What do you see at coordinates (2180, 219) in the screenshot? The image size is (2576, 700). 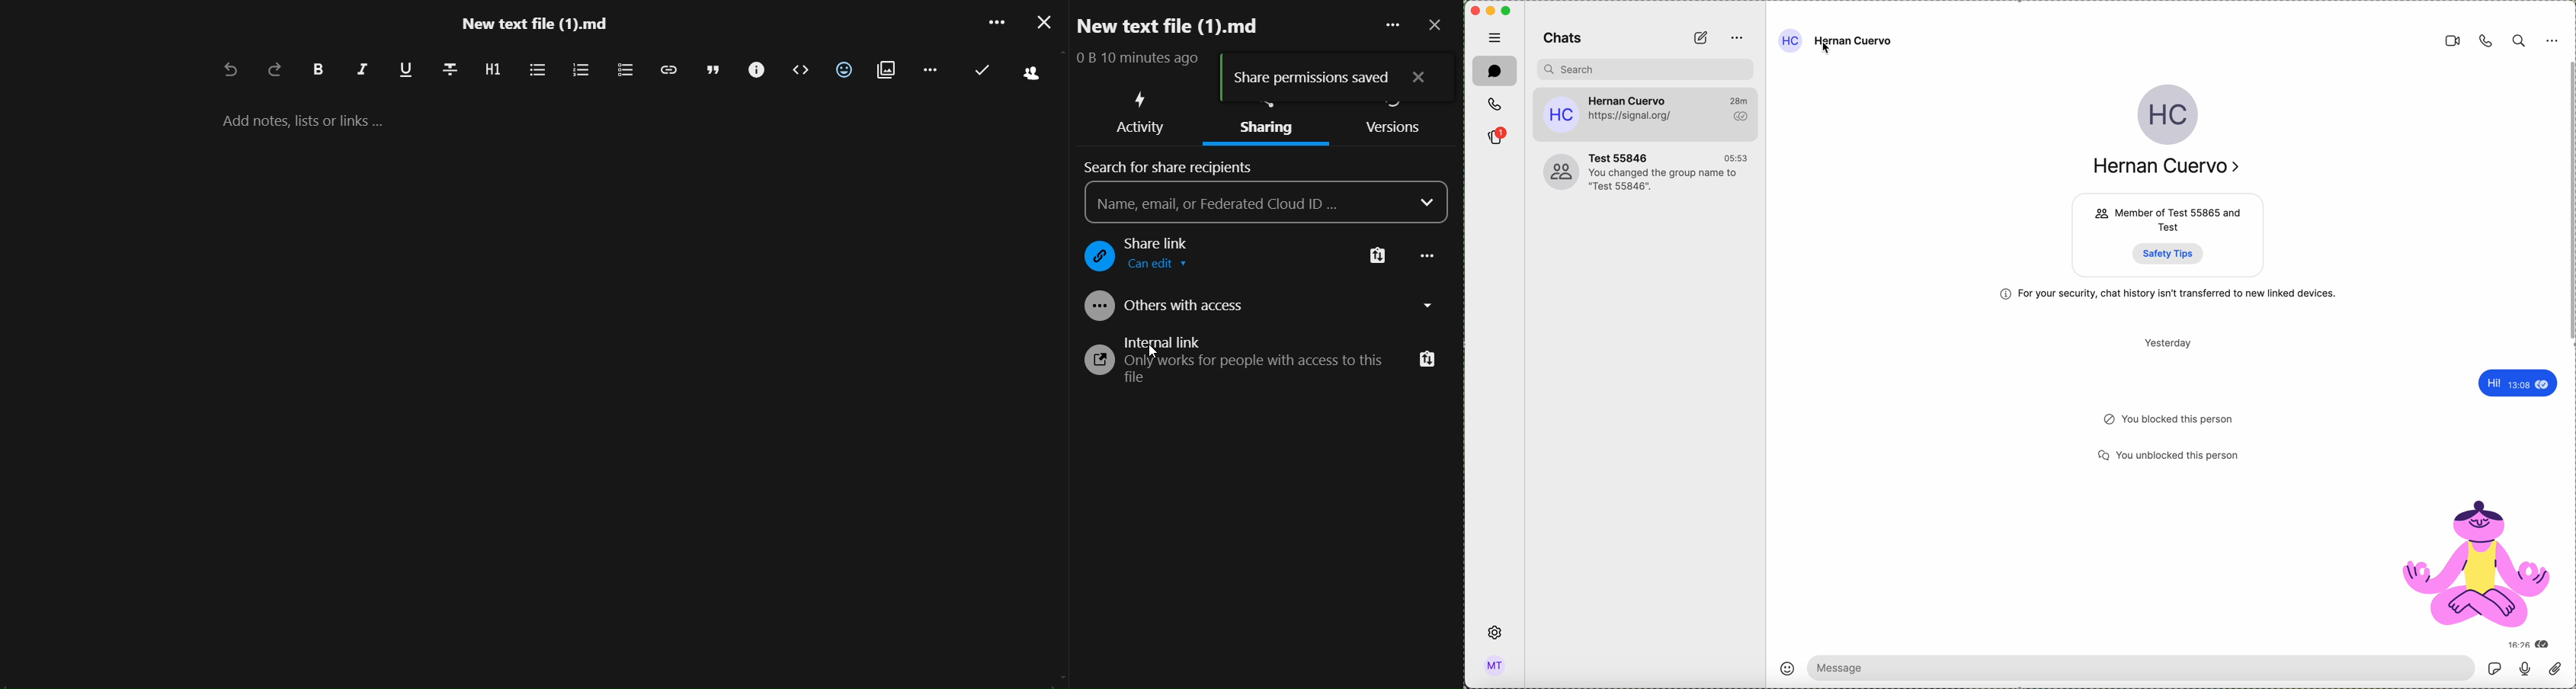 I see `Member of Test 55865 and Test` at bounding box center [2180, 219].